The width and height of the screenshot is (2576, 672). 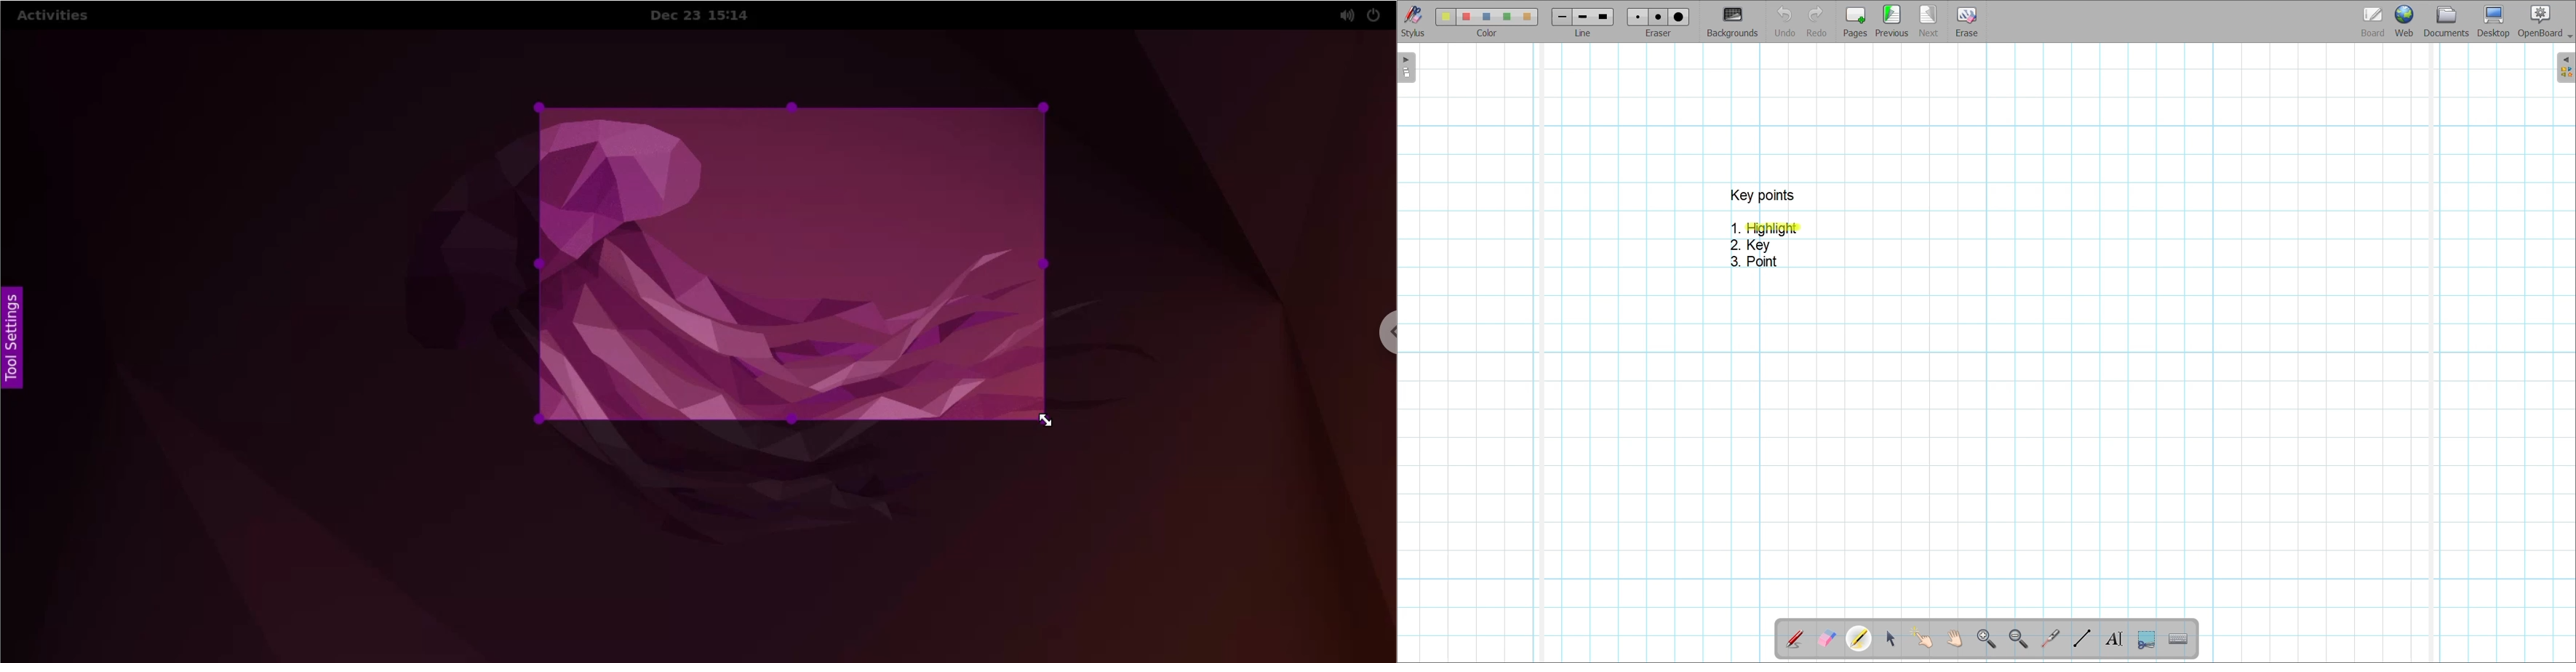 I want to click on Key point 1 highlighted, so click(x=1767, y=229).